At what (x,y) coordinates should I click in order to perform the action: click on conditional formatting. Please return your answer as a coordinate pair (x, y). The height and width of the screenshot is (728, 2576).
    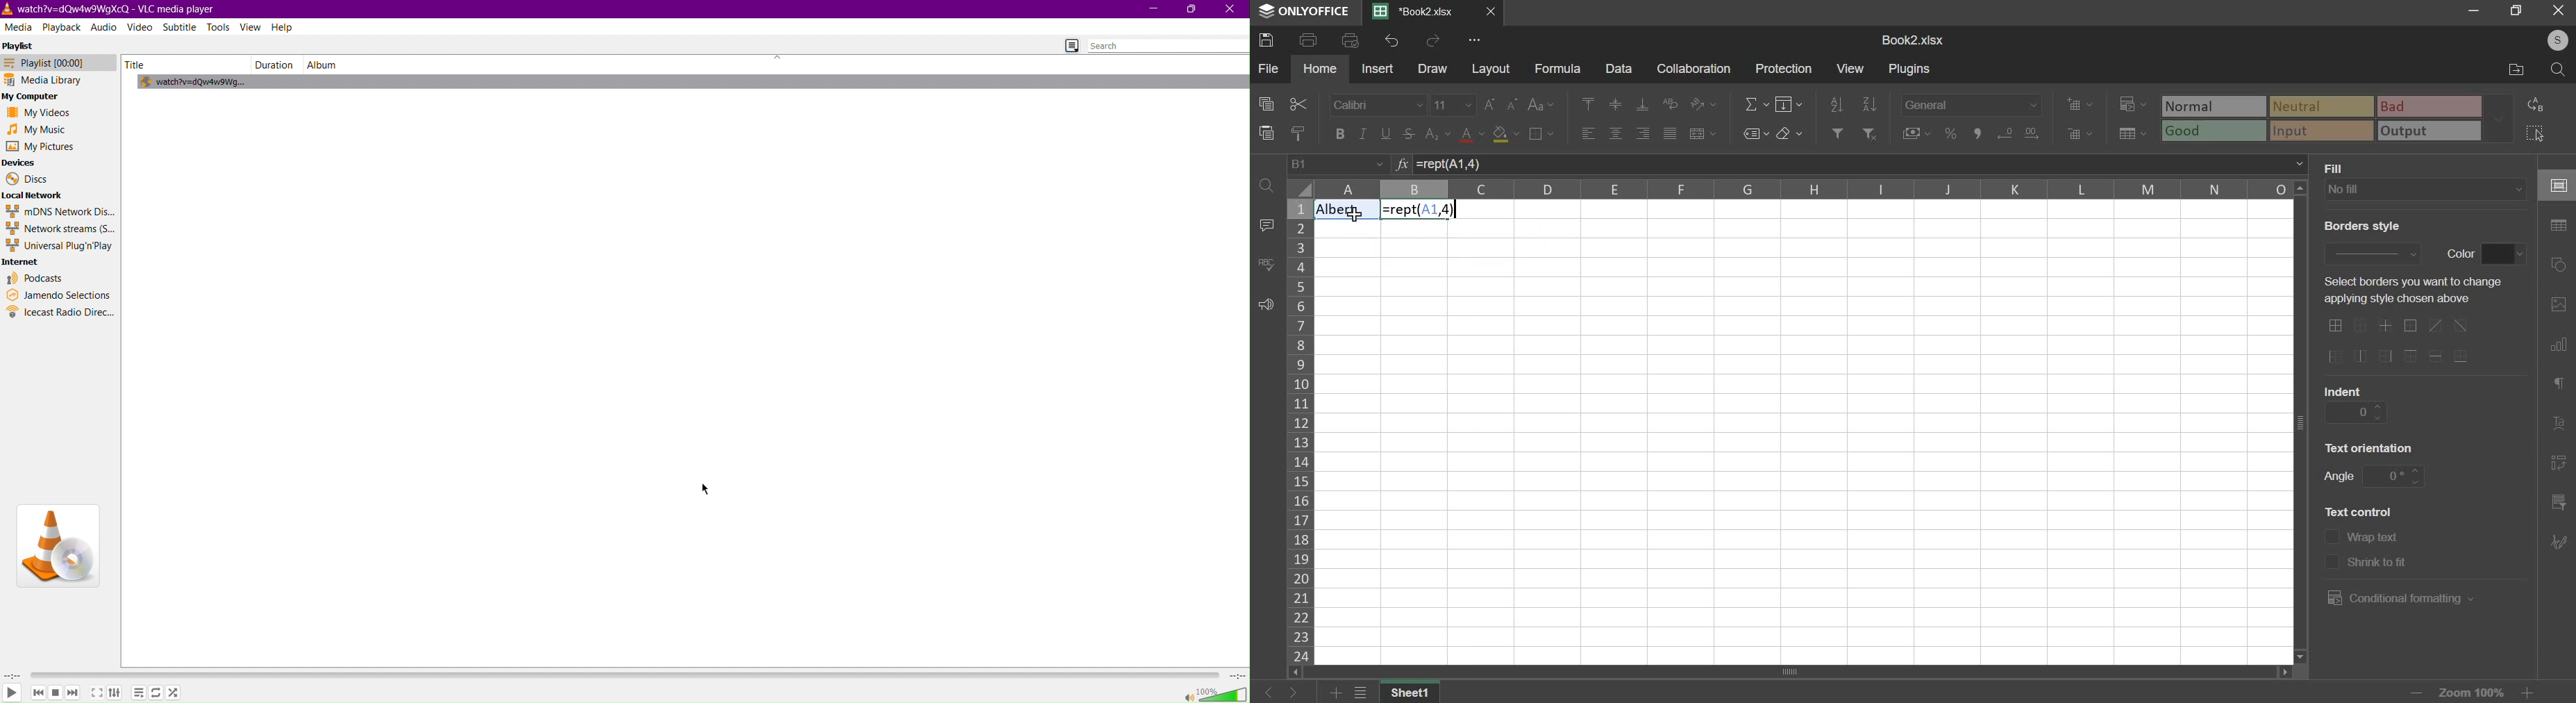
    Looking at the image, I should click on (2132, 102).